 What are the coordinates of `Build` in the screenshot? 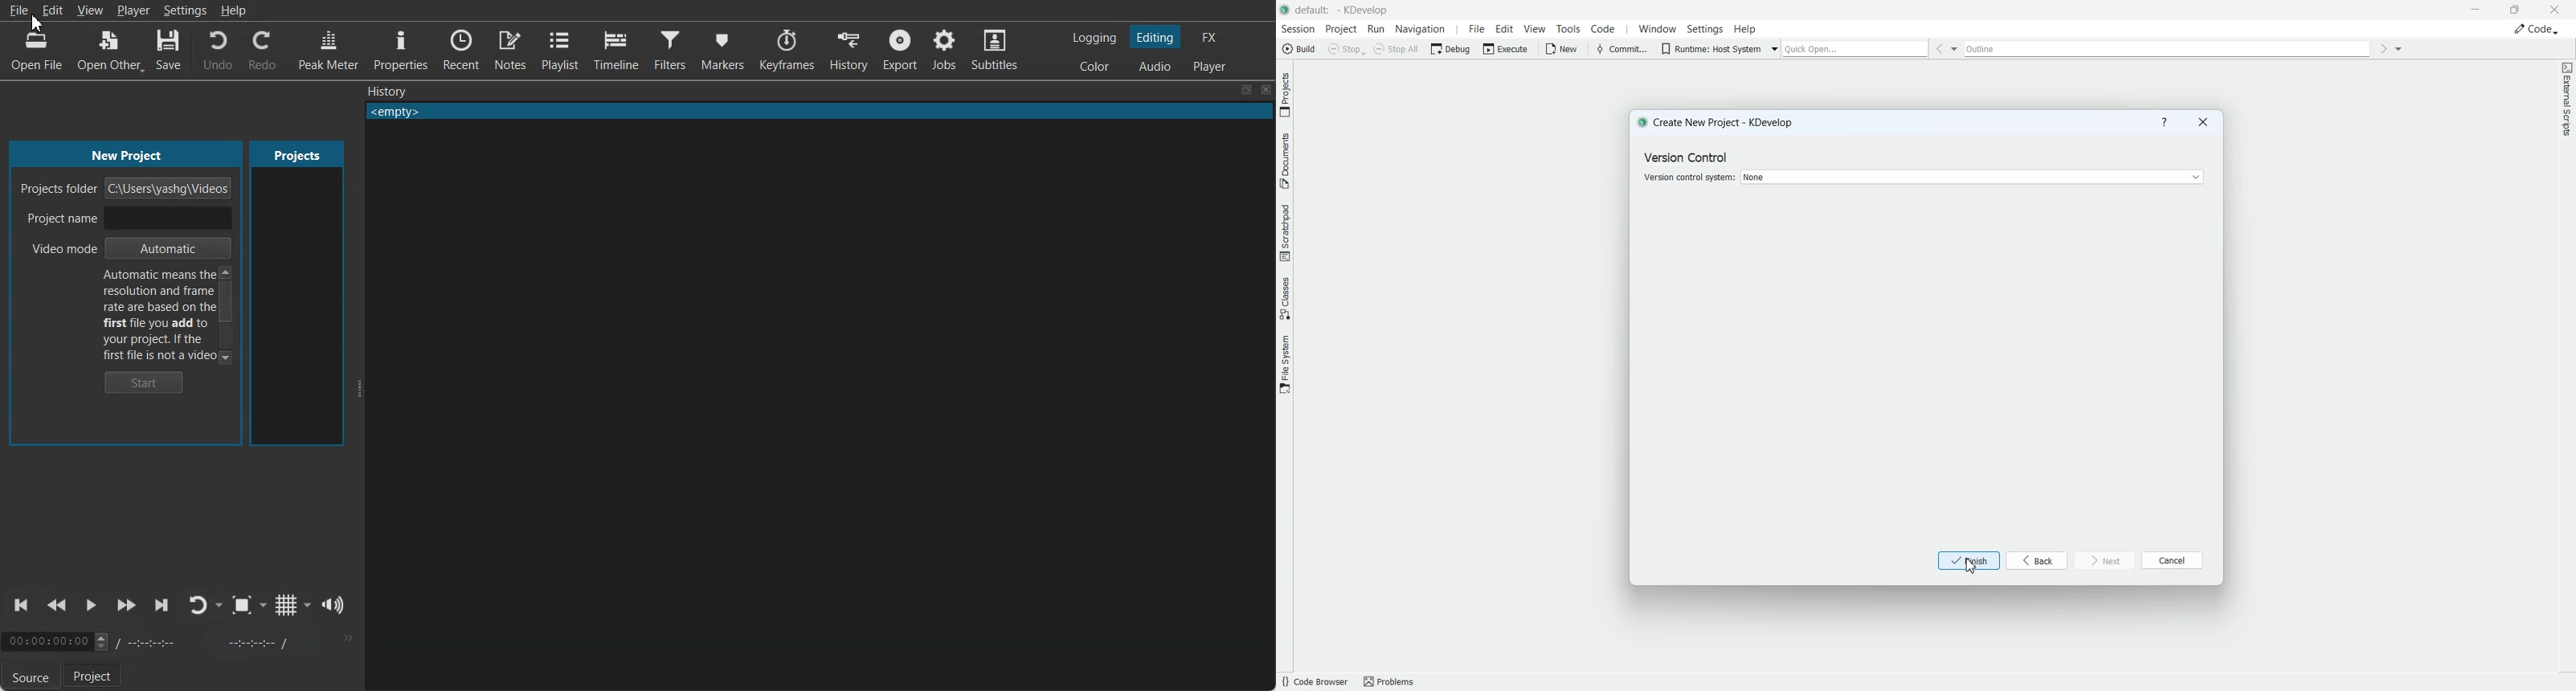 It's located at (1298, 48).